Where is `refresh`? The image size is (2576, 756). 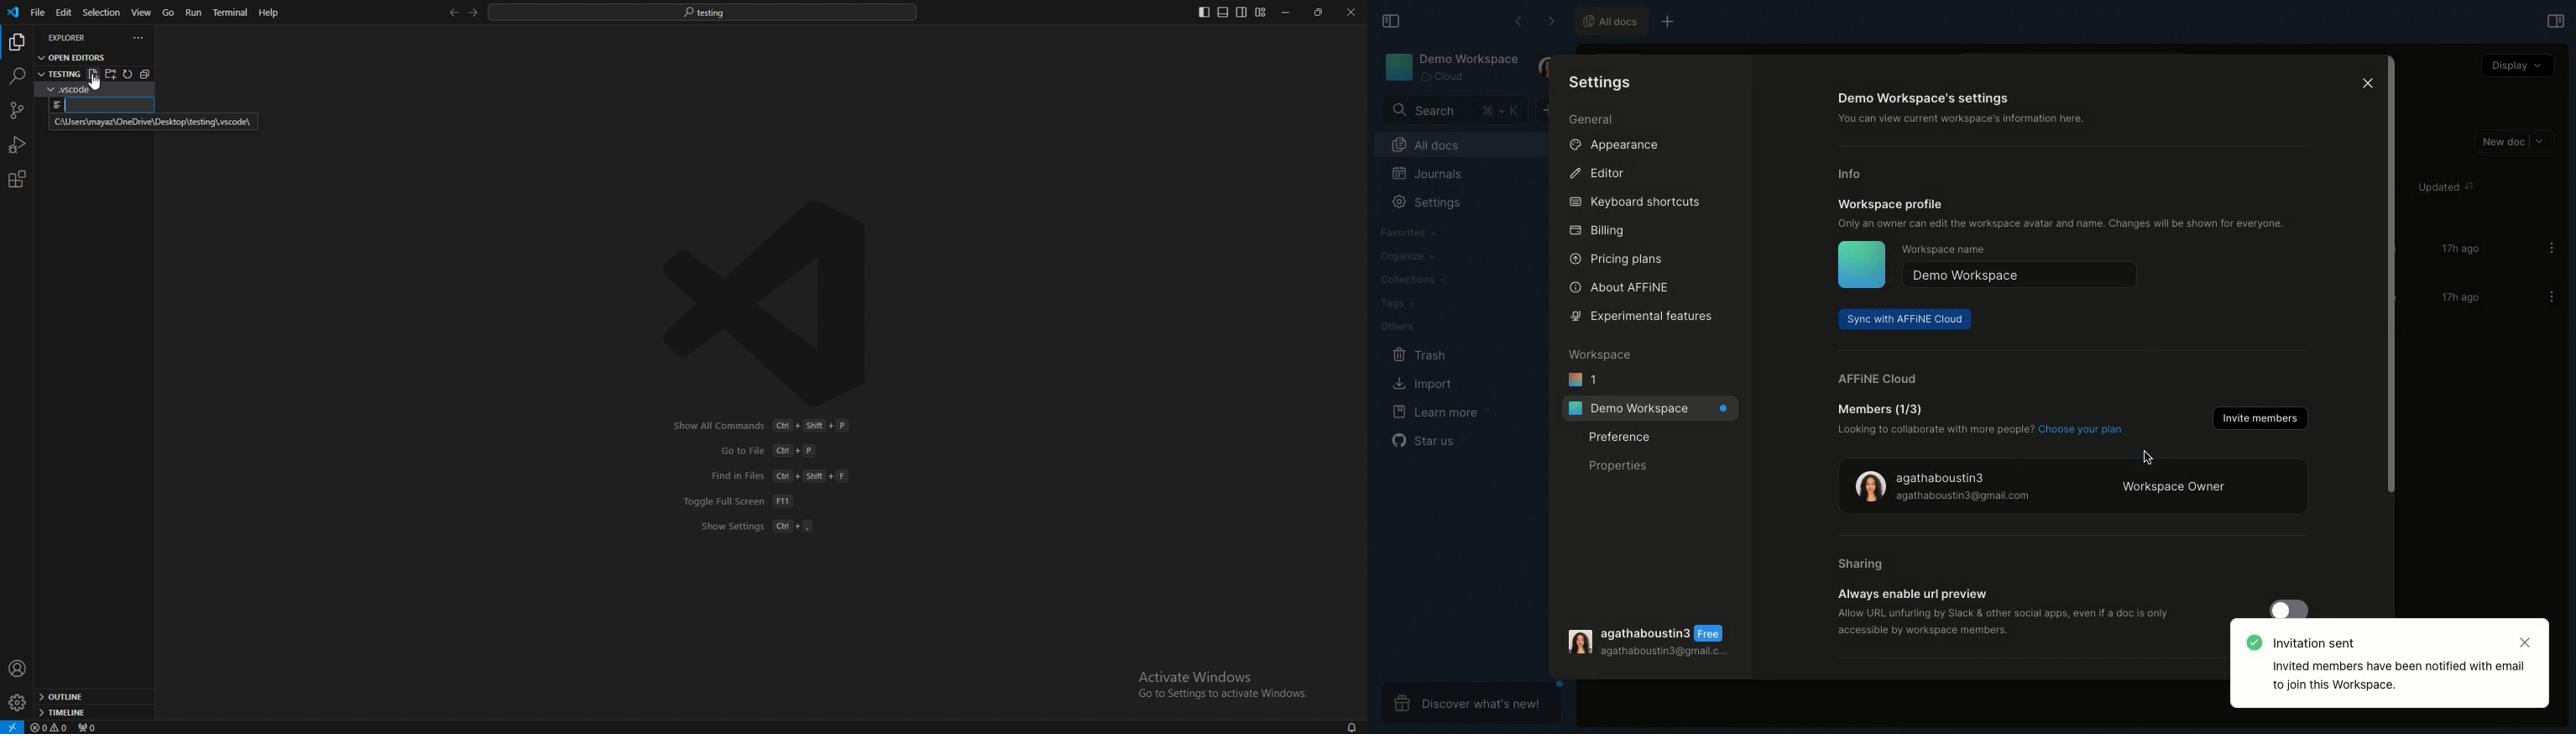 refresh is located at coordinates (130, 74).